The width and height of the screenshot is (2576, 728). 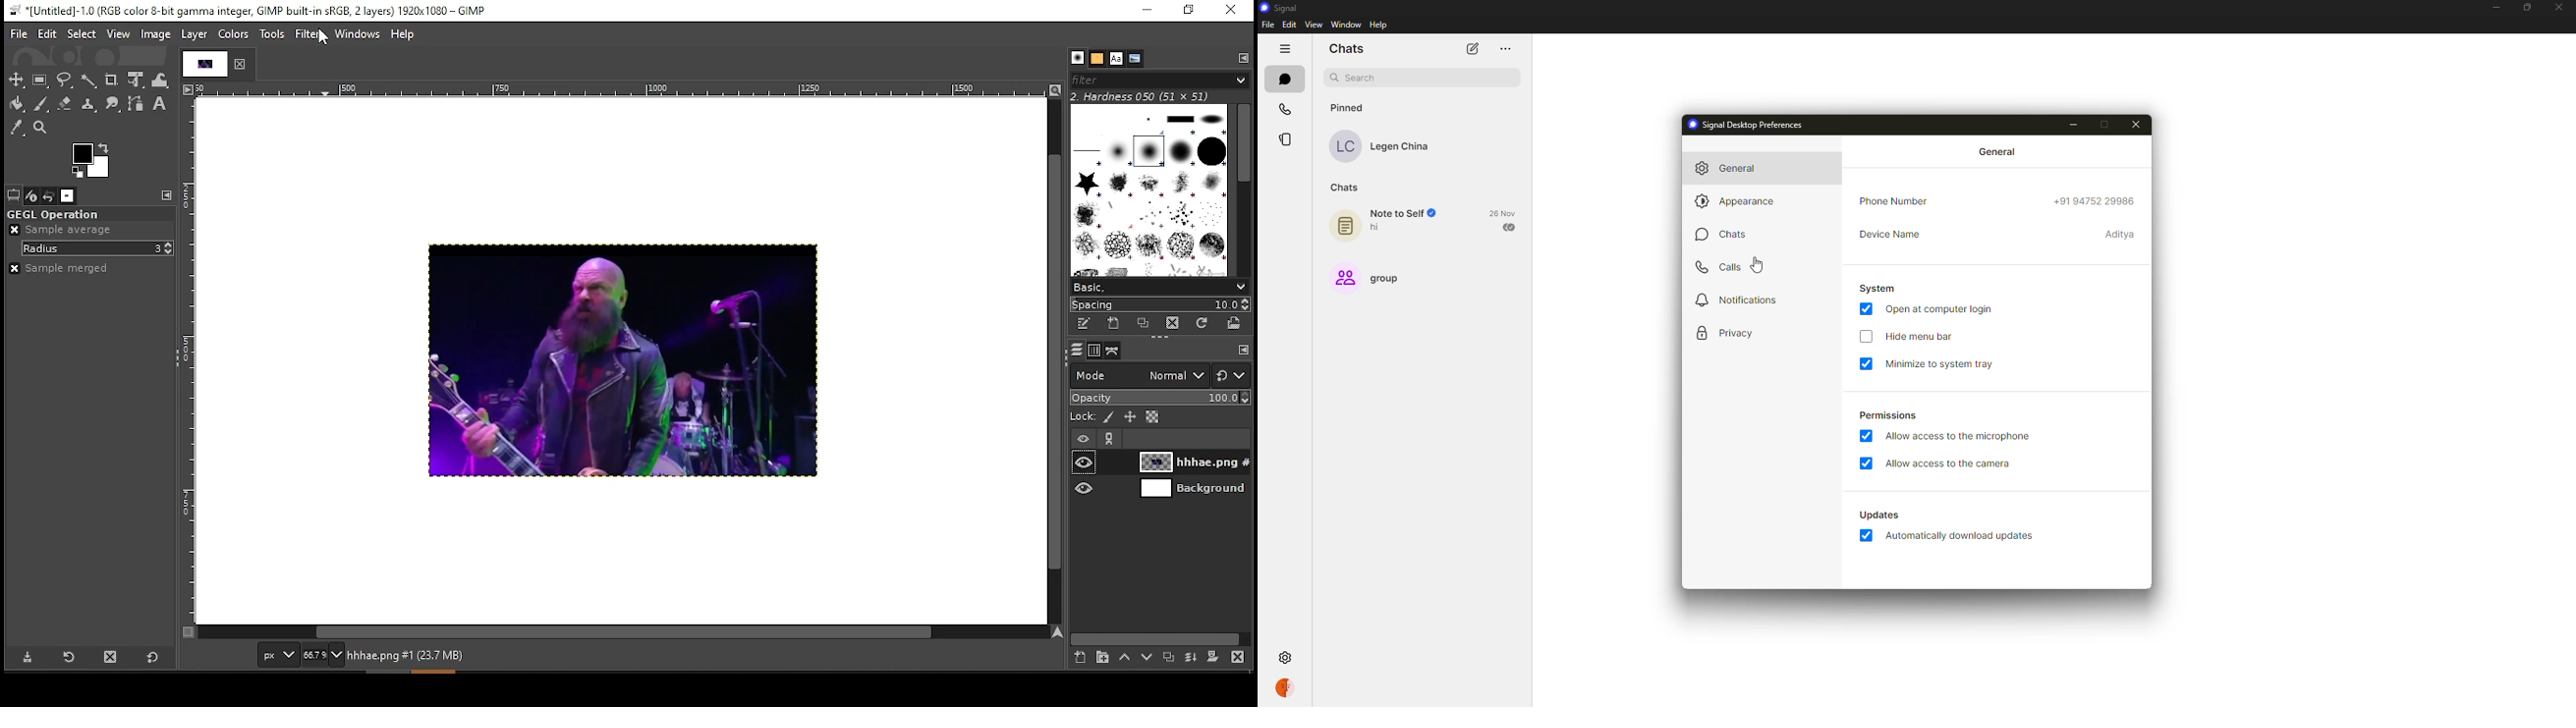 I want to click on paint bucket tool, so click(x=16, y=103).